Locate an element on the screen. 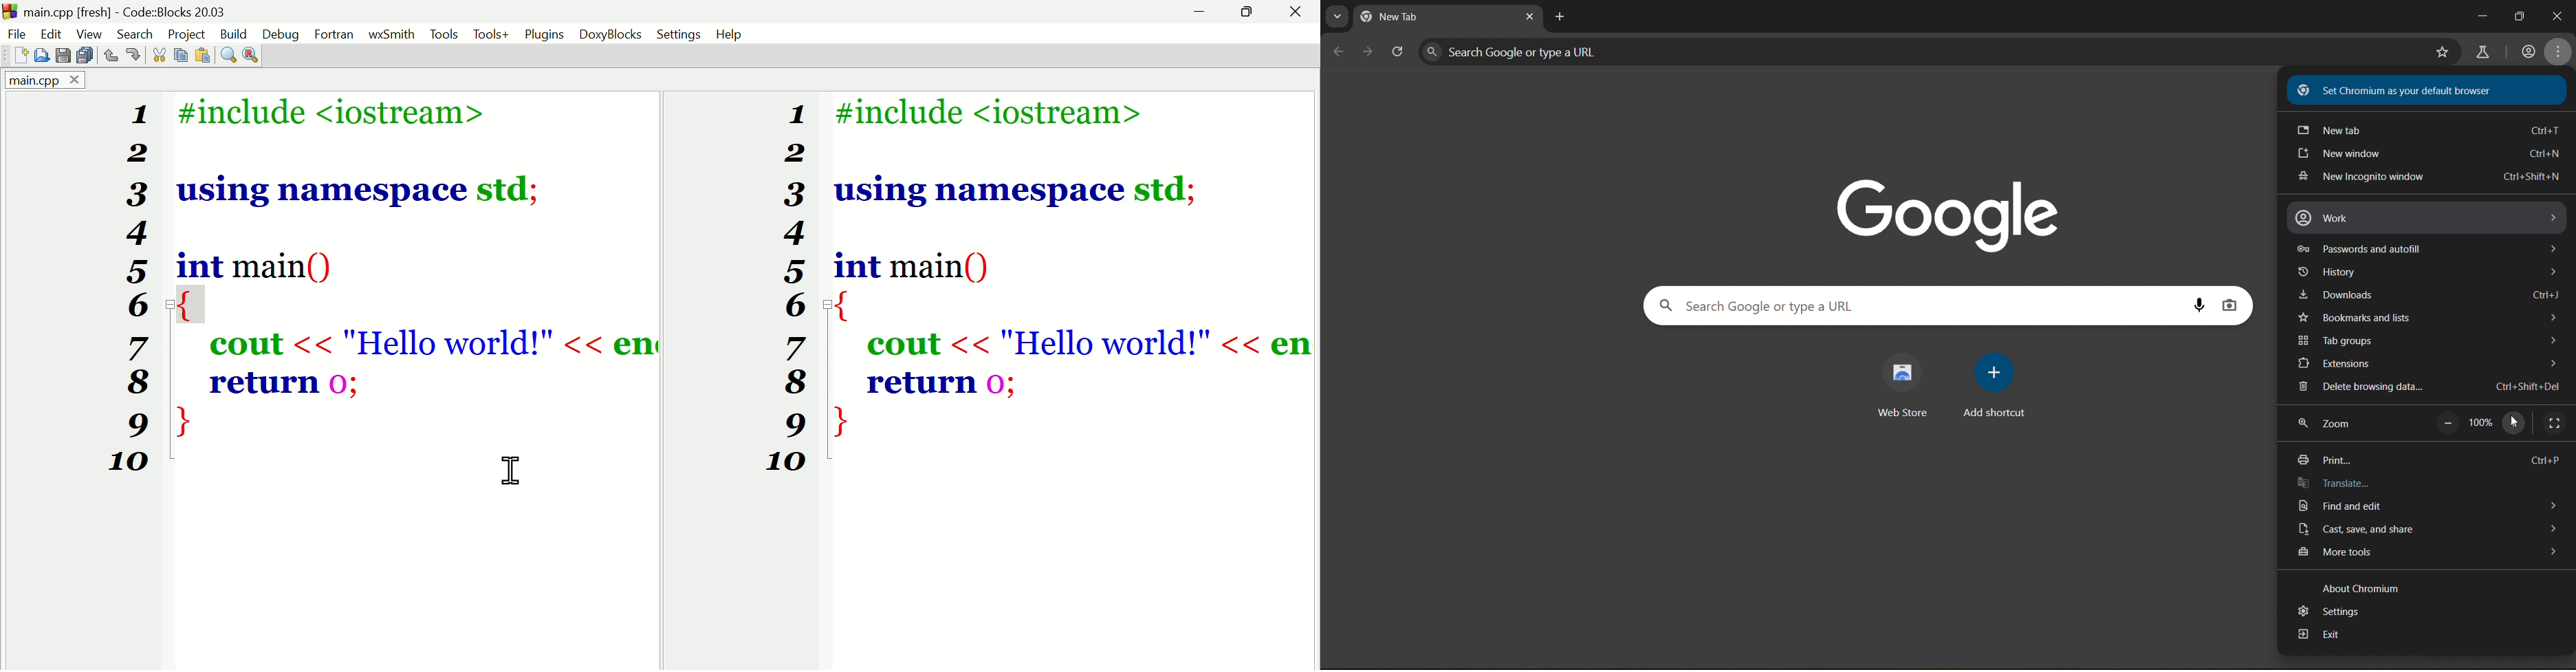 This screenshot has width=2576, height=672. Doxyblocks is located at coordinates (610, 35).